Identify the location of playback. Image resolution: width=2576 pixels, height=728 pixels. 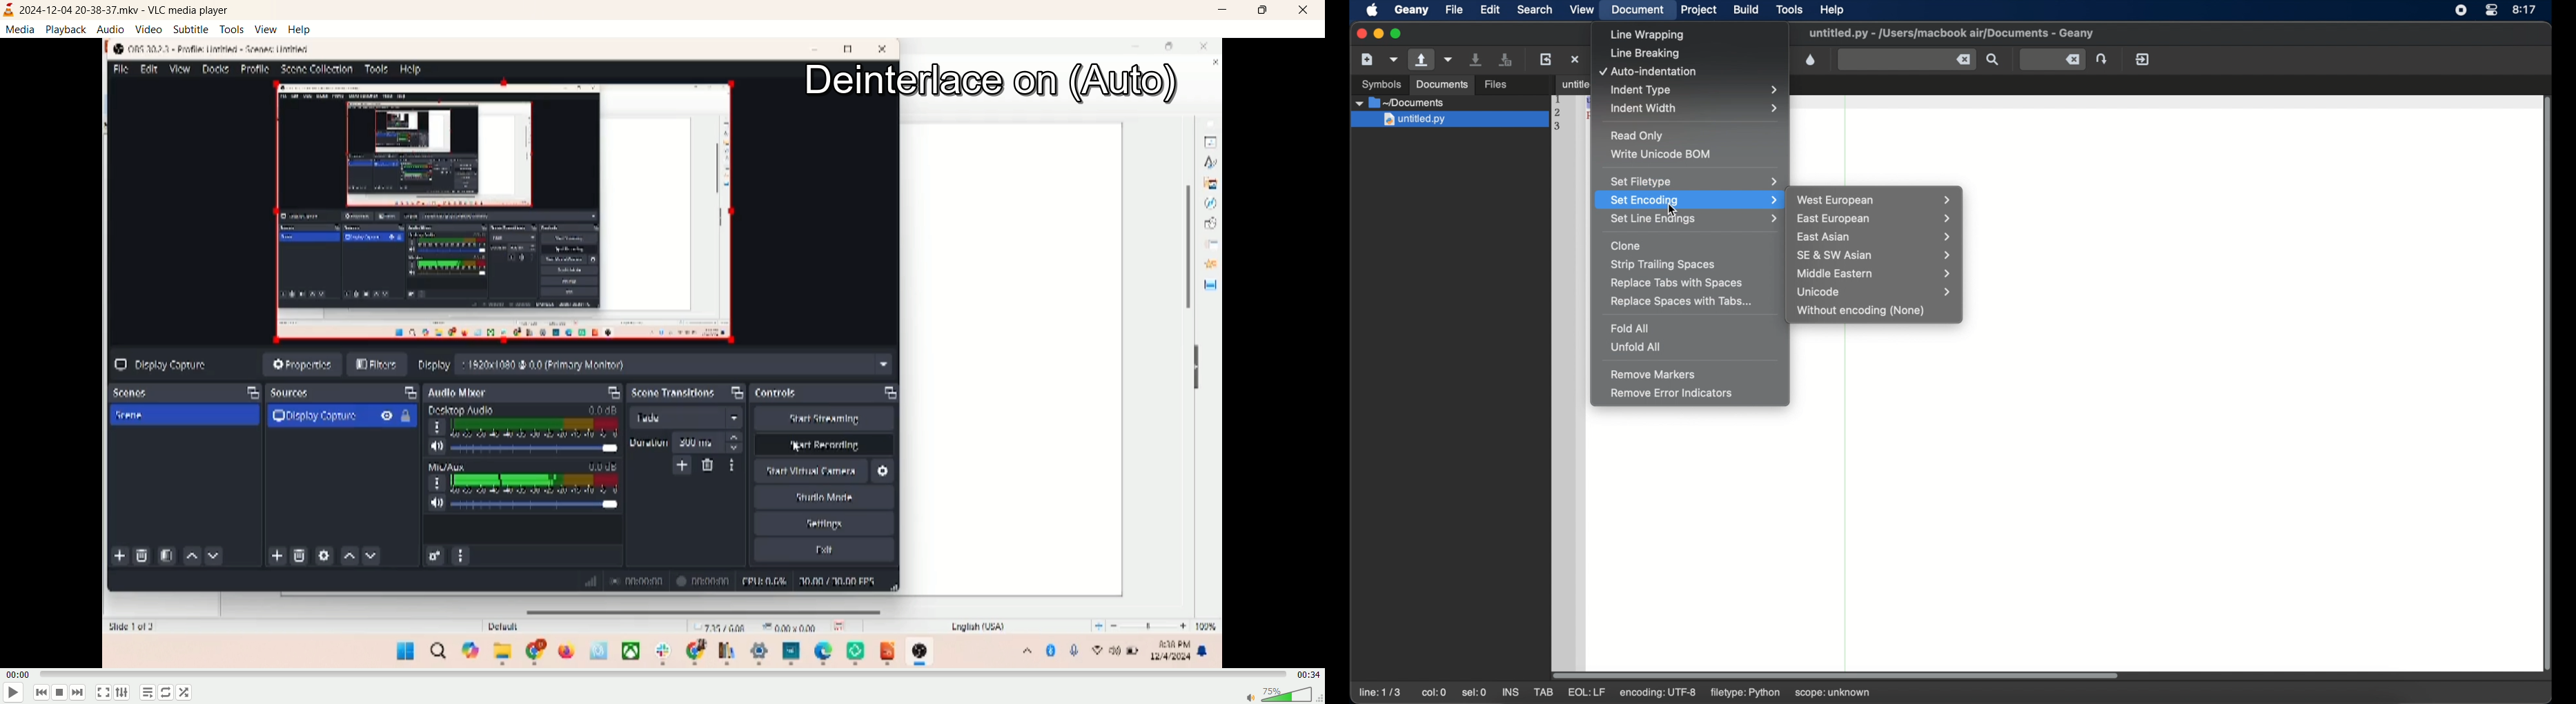
(66, 30).